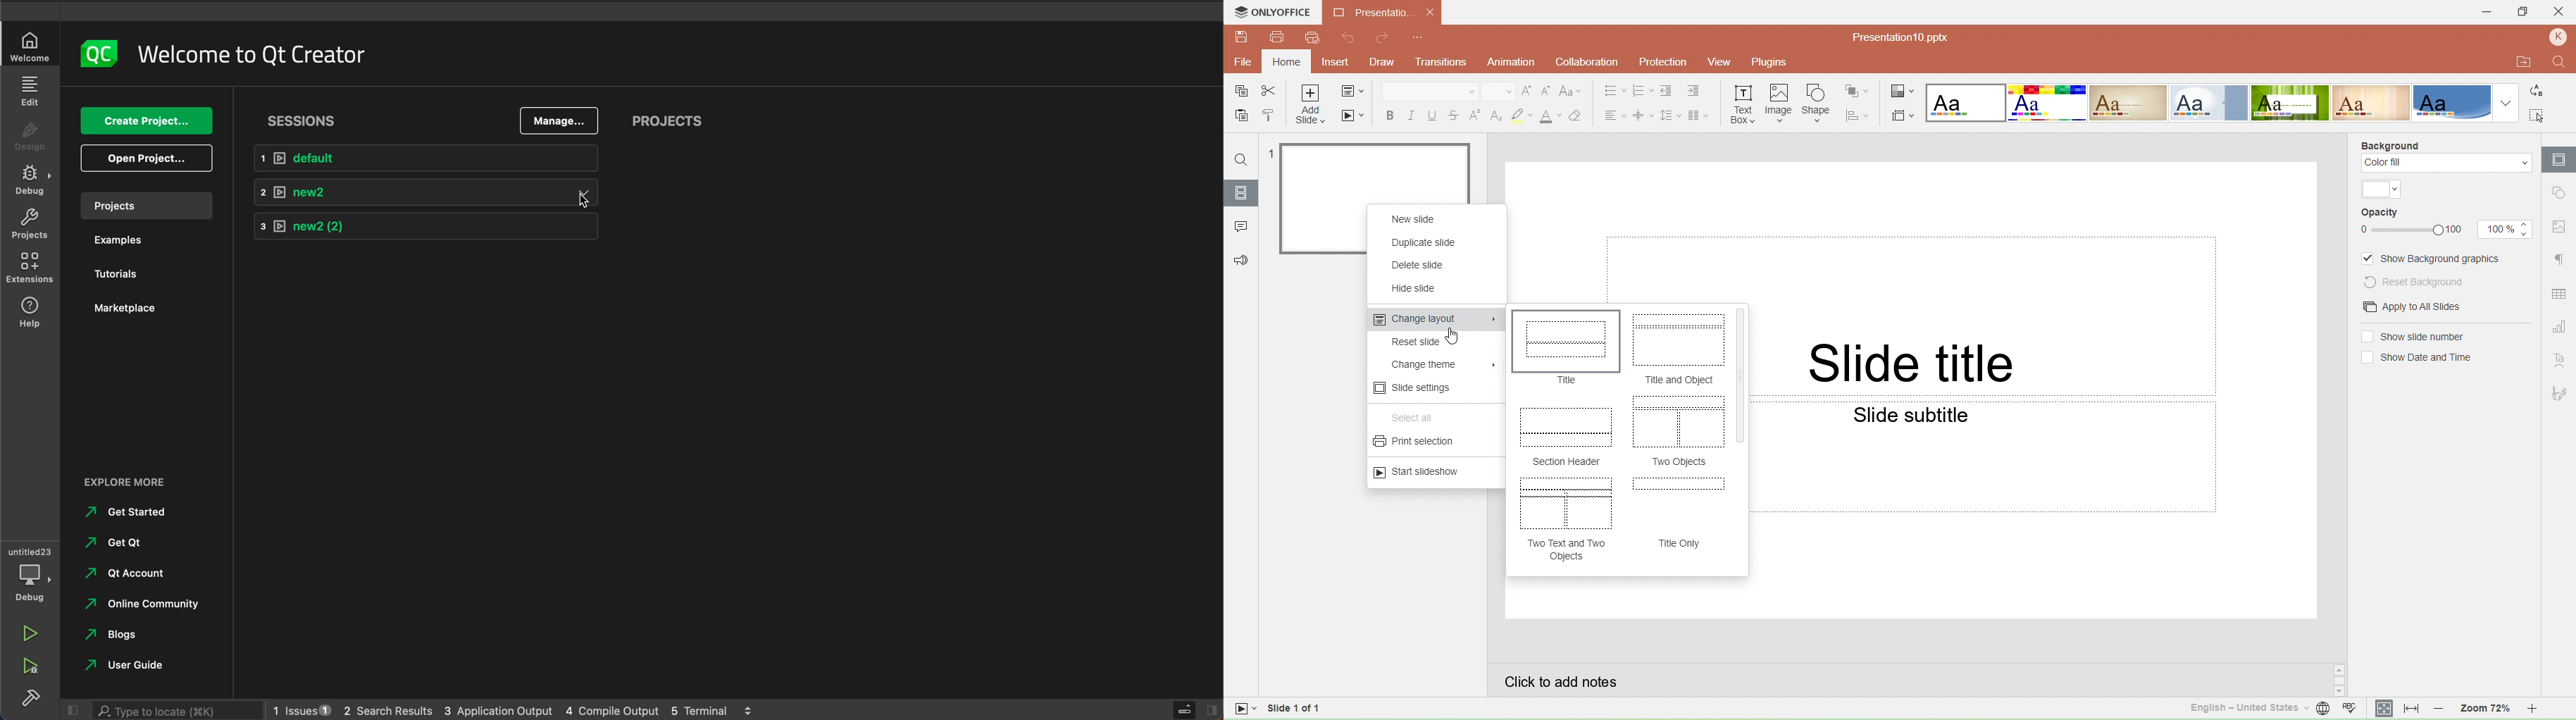  What do you see at coordinates (2412, 337) in the screenshot?
I see `(un)select Show slide number` at bounding box center [2412, 337].